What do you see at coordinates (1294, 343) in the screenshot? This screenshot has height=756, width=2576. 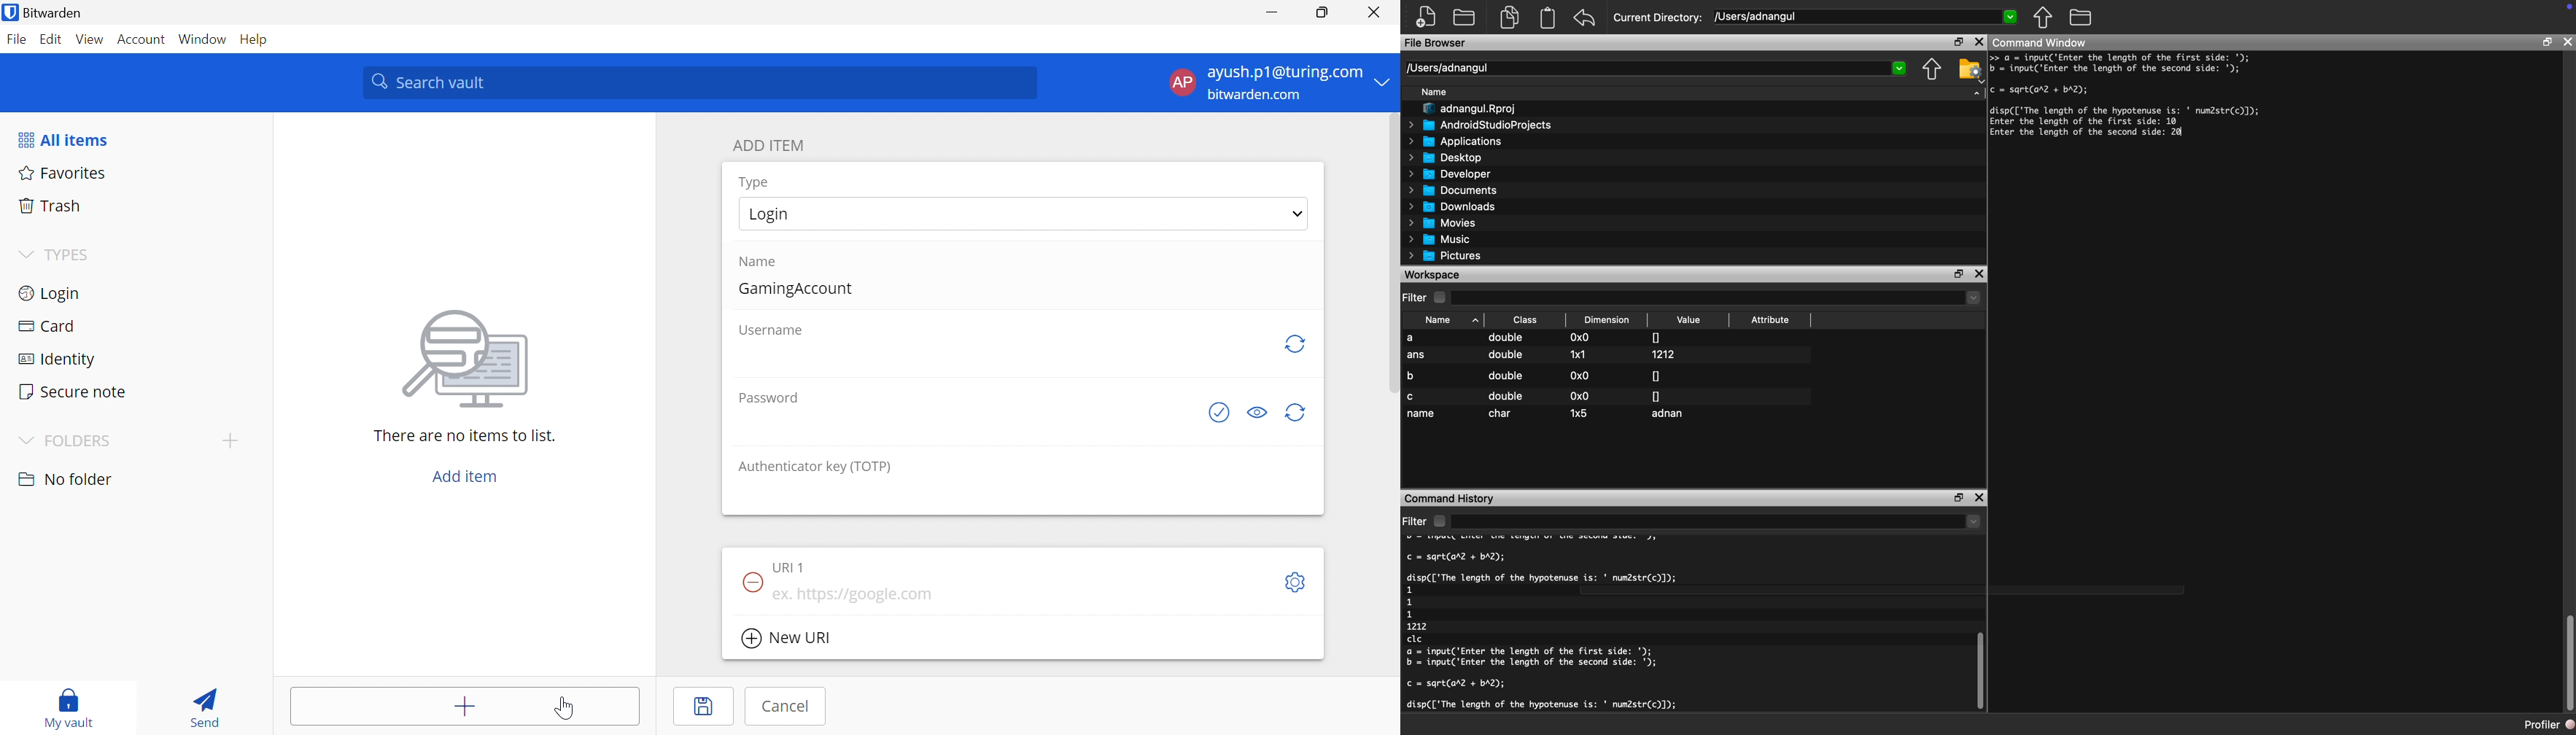 I see `Regenerate Username` at bounding box center [1294, 343].